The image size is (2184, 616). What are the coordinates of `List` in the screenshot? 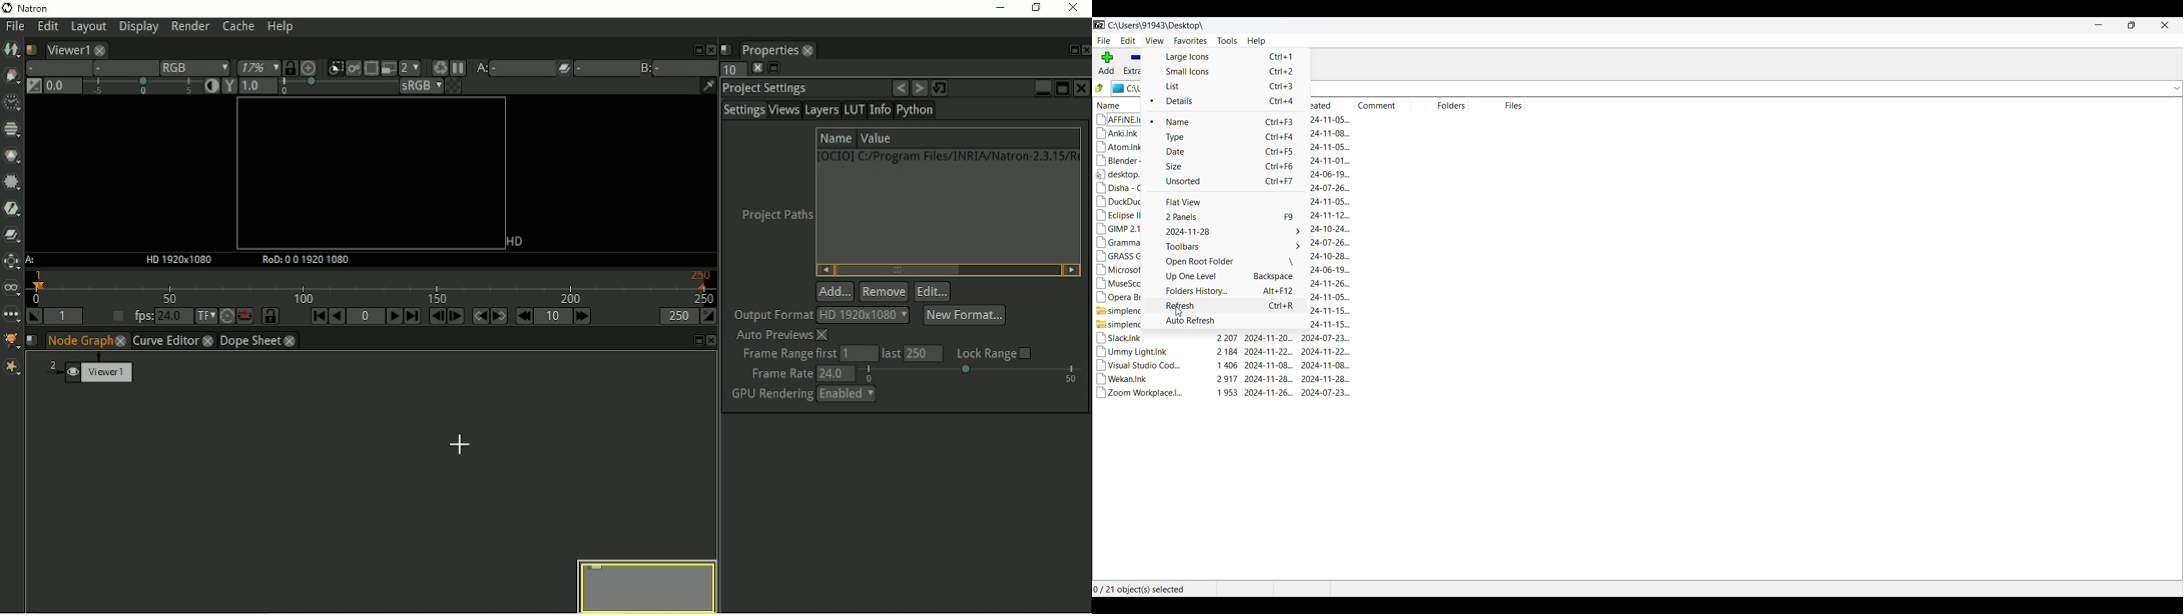 It's located at (1227, 86).